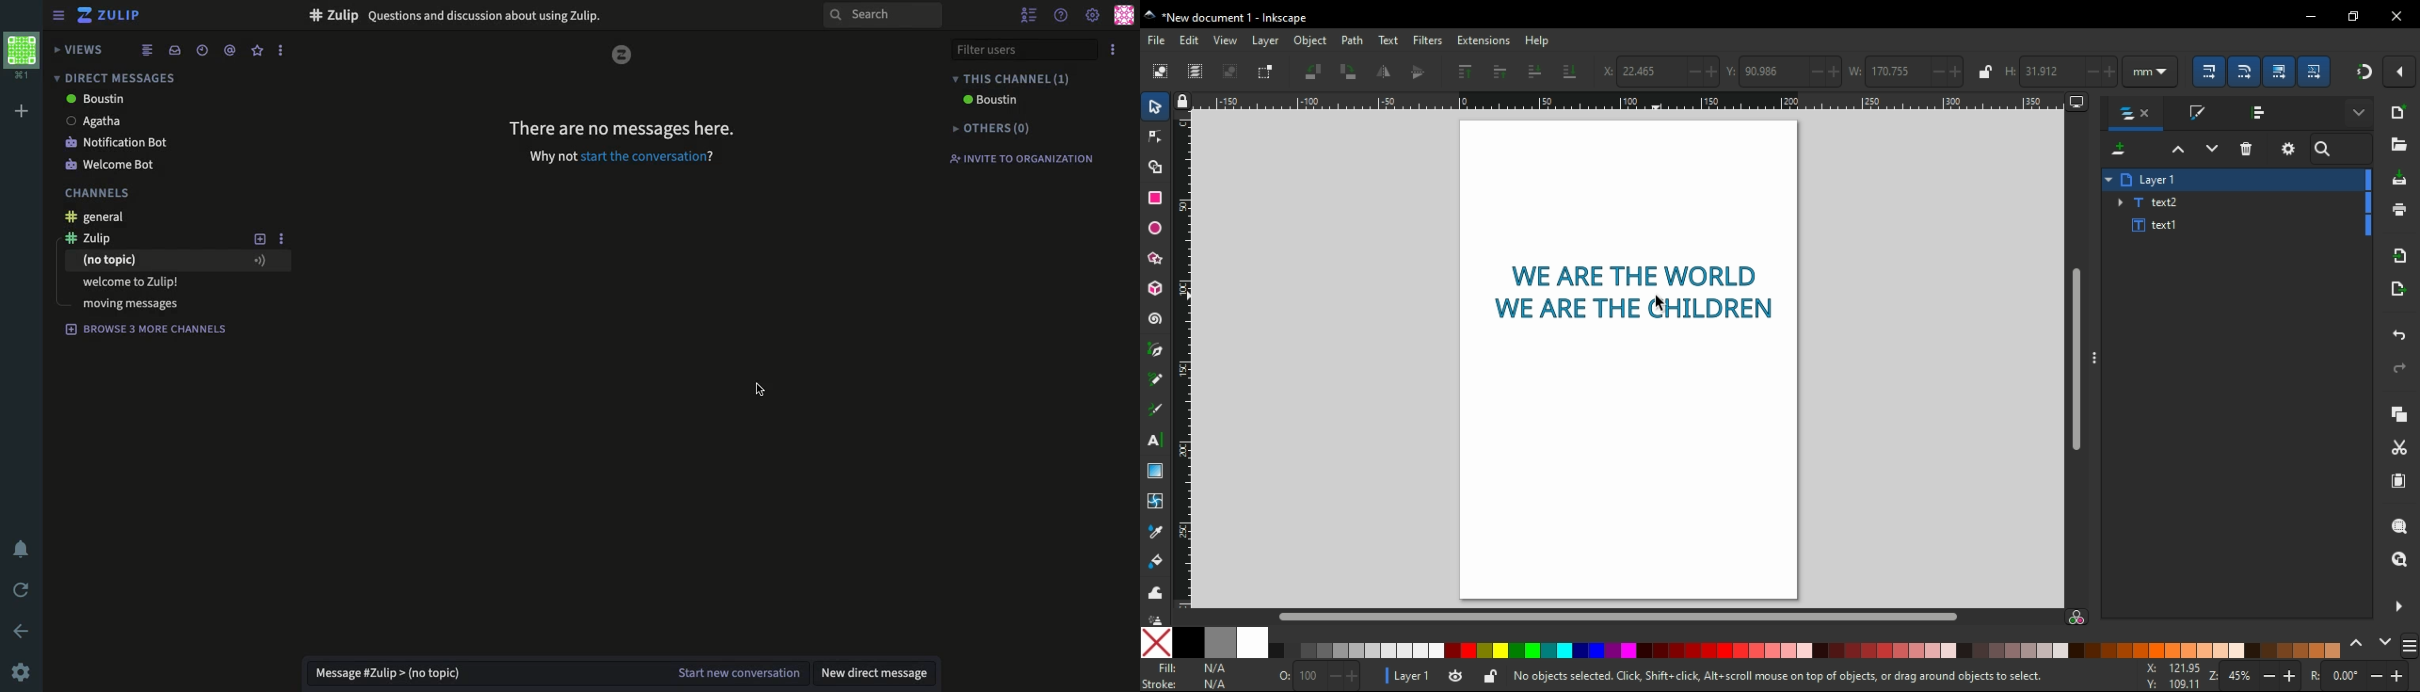  Describe the element at coordinates (2396, 413) in the screenshot. I see `copy` at that location.